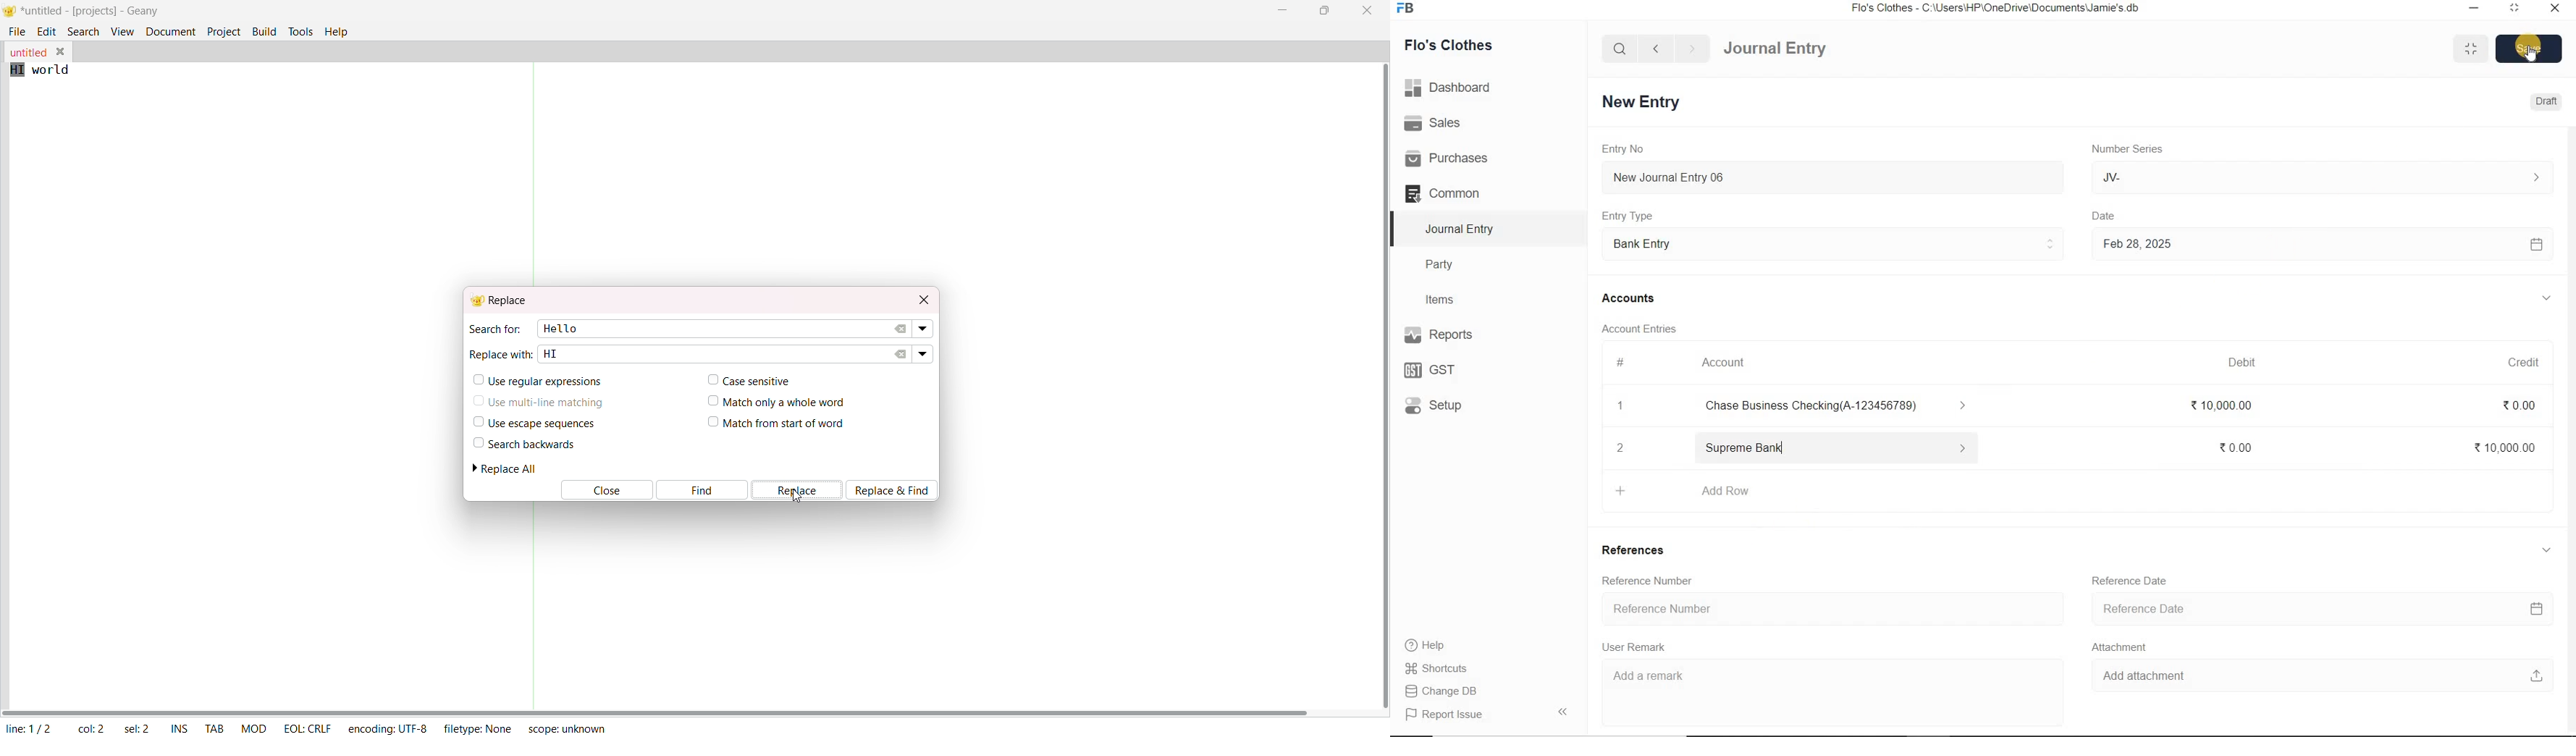 The image size is (2576, 756). I want to click on collapse, so click(2546, 298).